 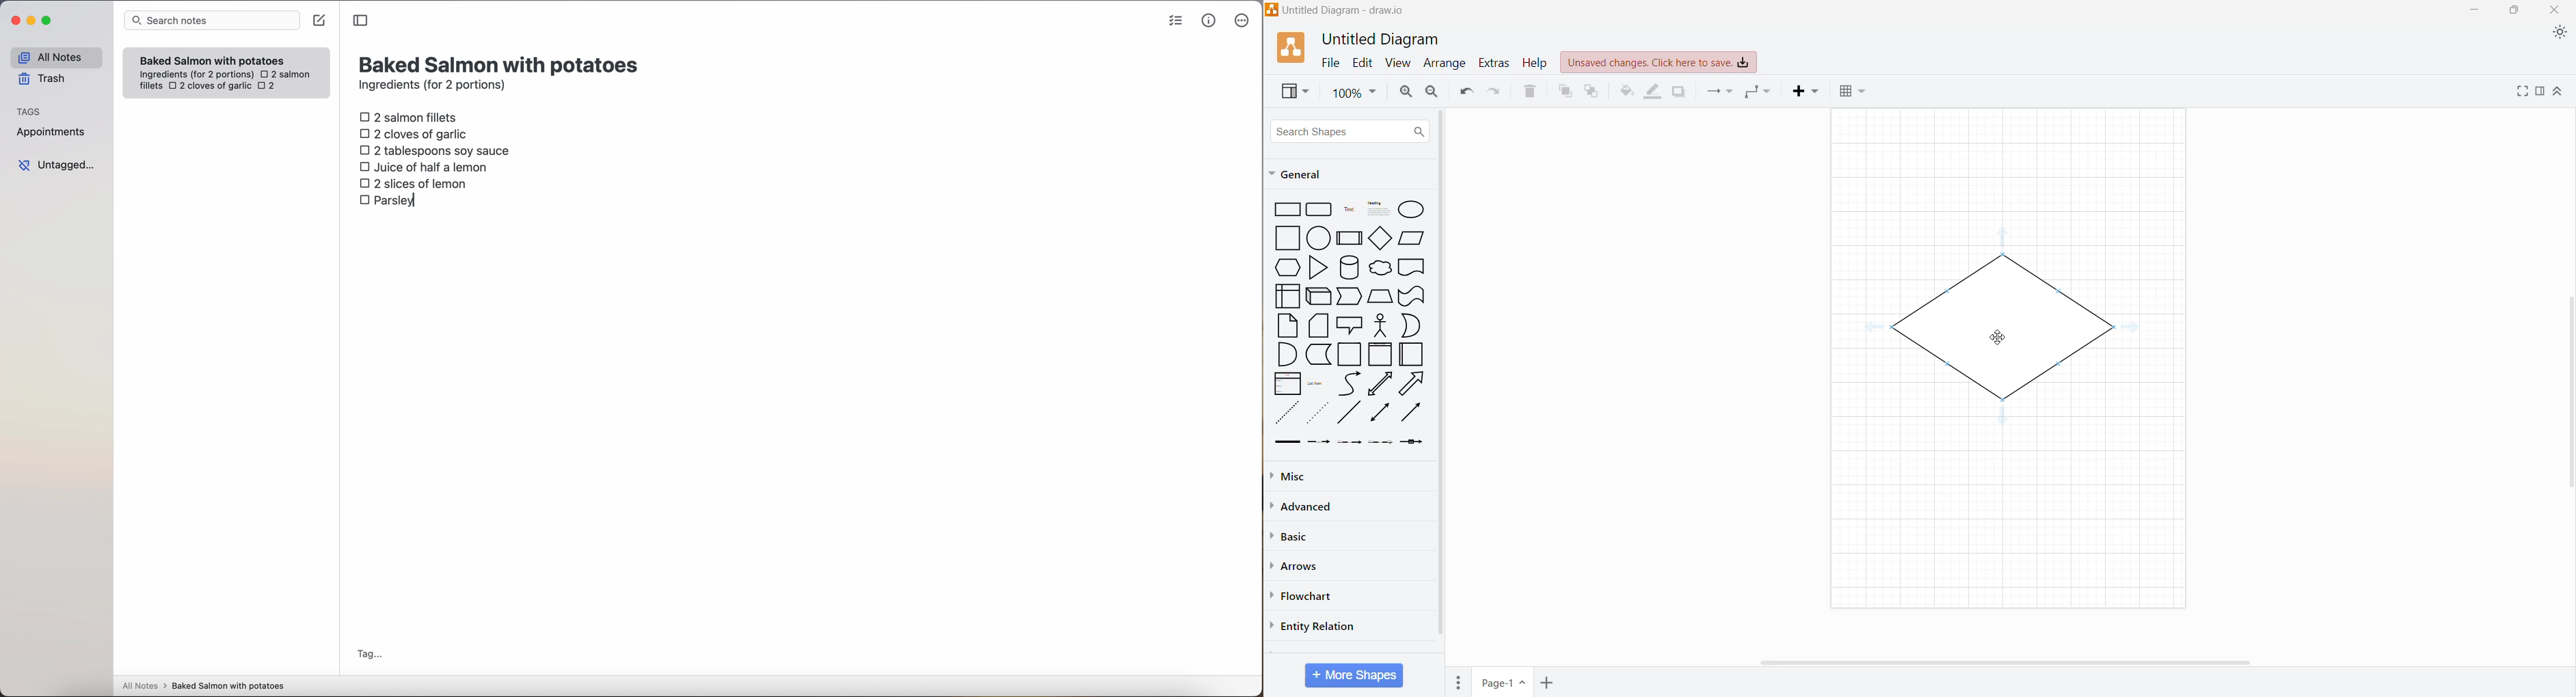 What do you see at coordinates (29, 111) in the screenshot?
I see `tags` at bounding box center [29, 111].